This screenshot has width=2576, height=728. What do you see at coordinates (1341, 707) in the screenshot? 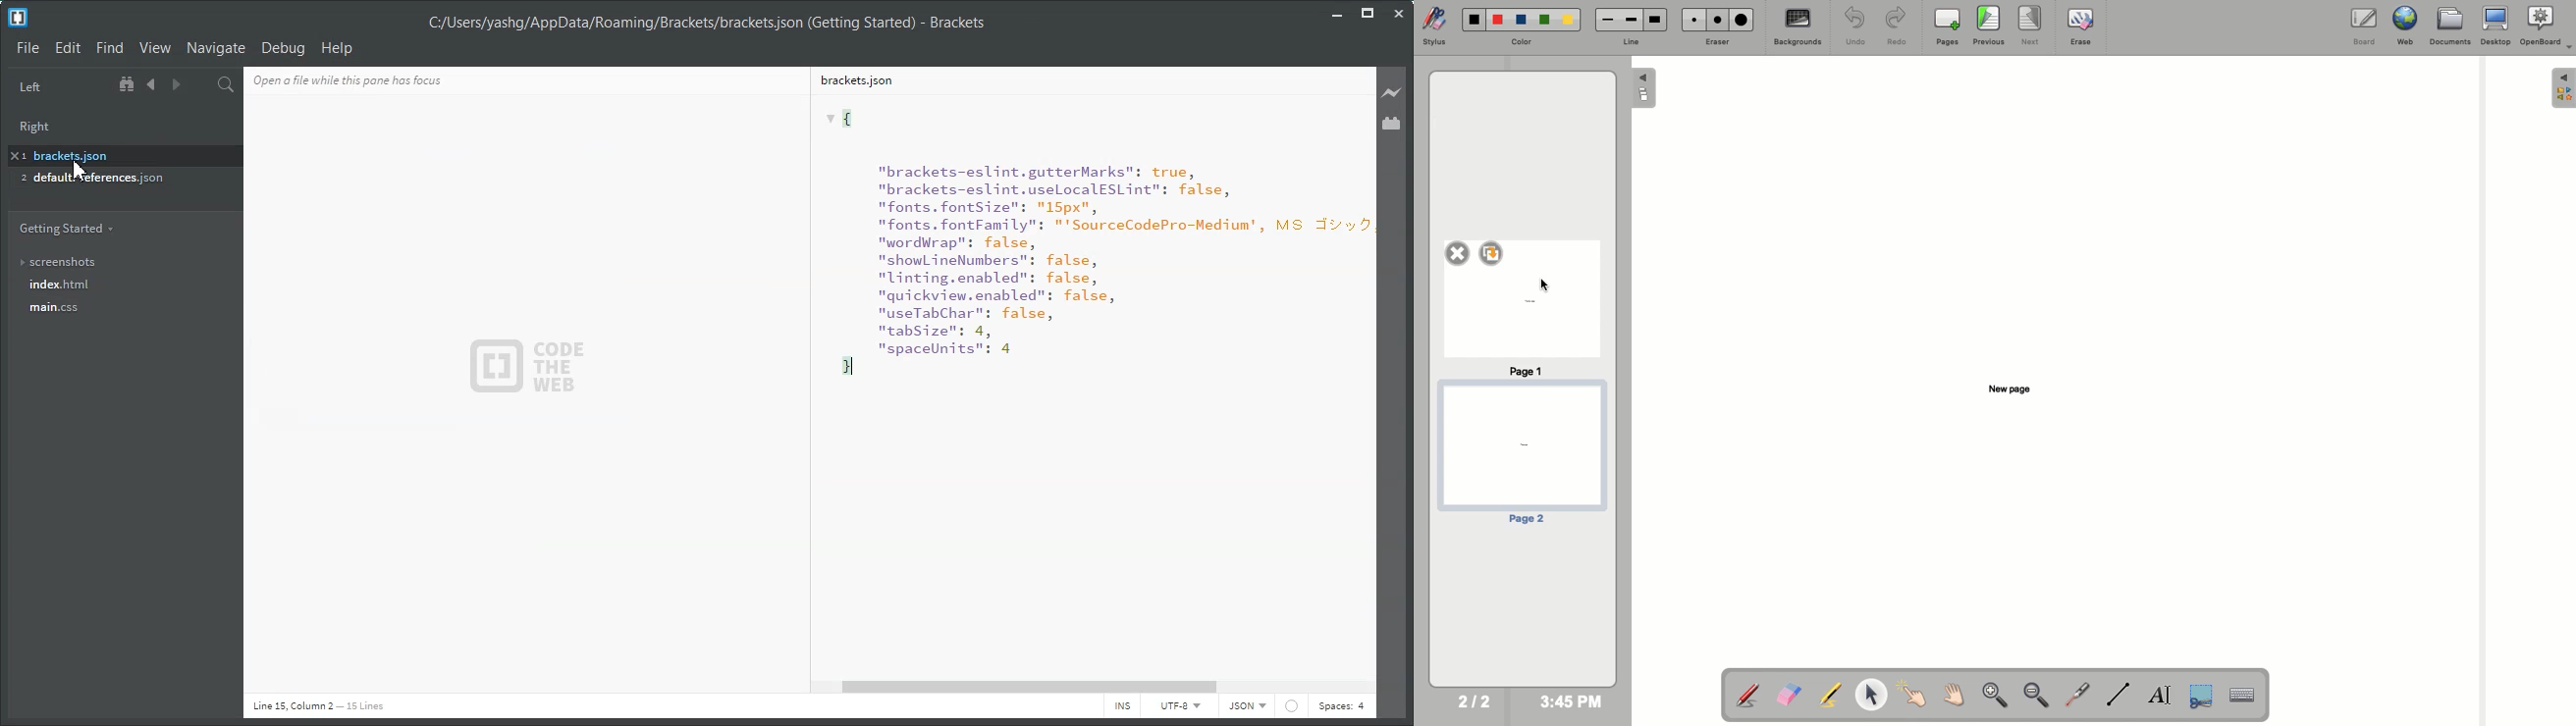
I see `Spaces: 4` at bounding box center [1341, 707].